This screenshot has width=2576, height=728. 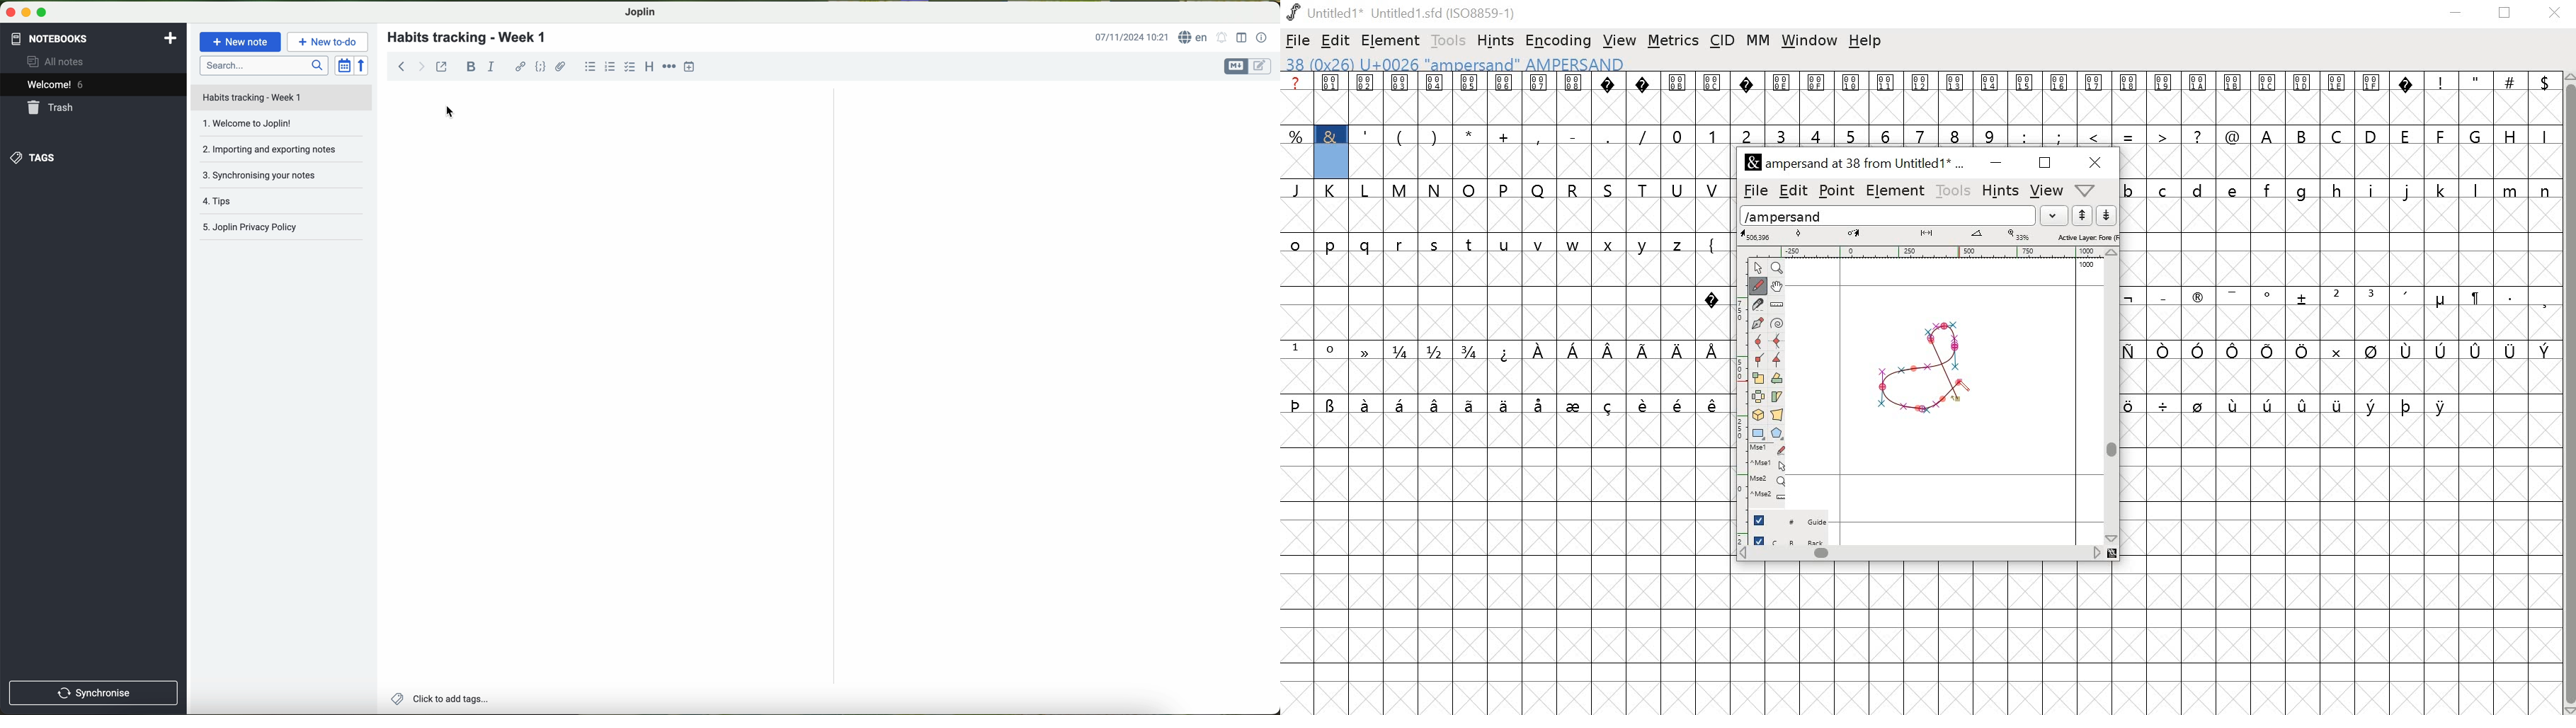 I want to click on glyph drawn, so click(x=1922, y=370).